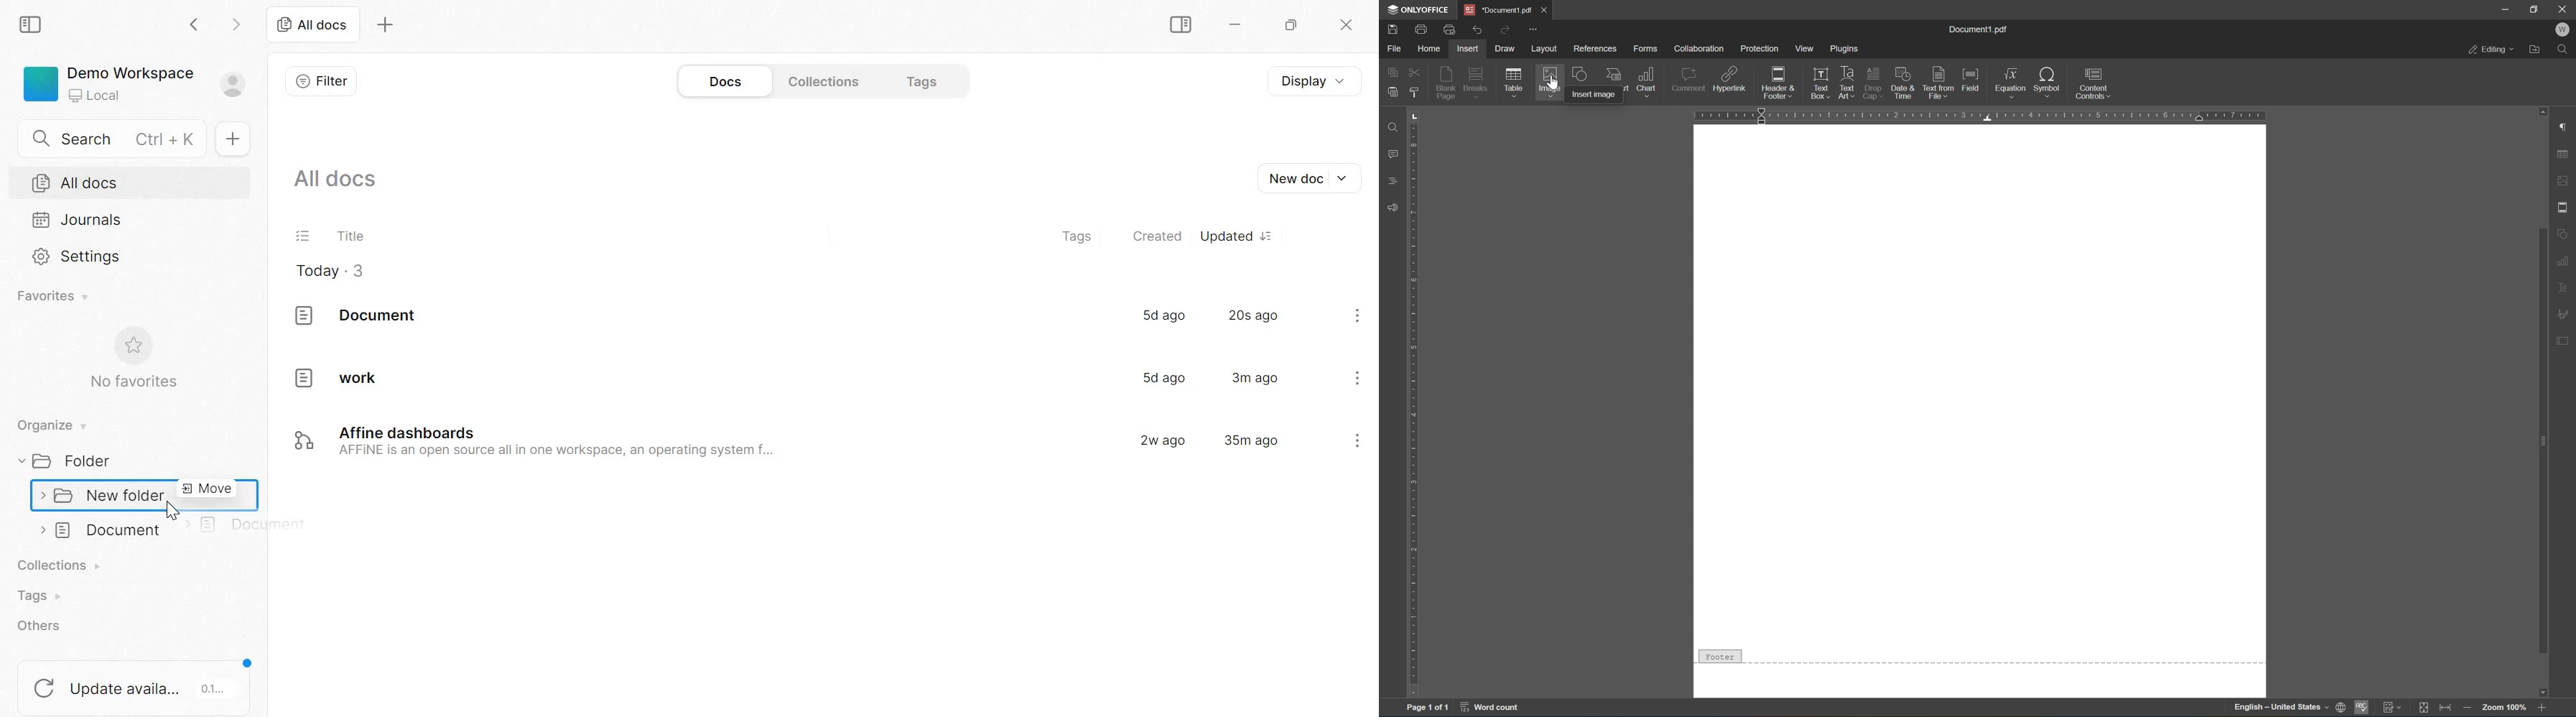  I want to click on quick print, so click(1449, 31).